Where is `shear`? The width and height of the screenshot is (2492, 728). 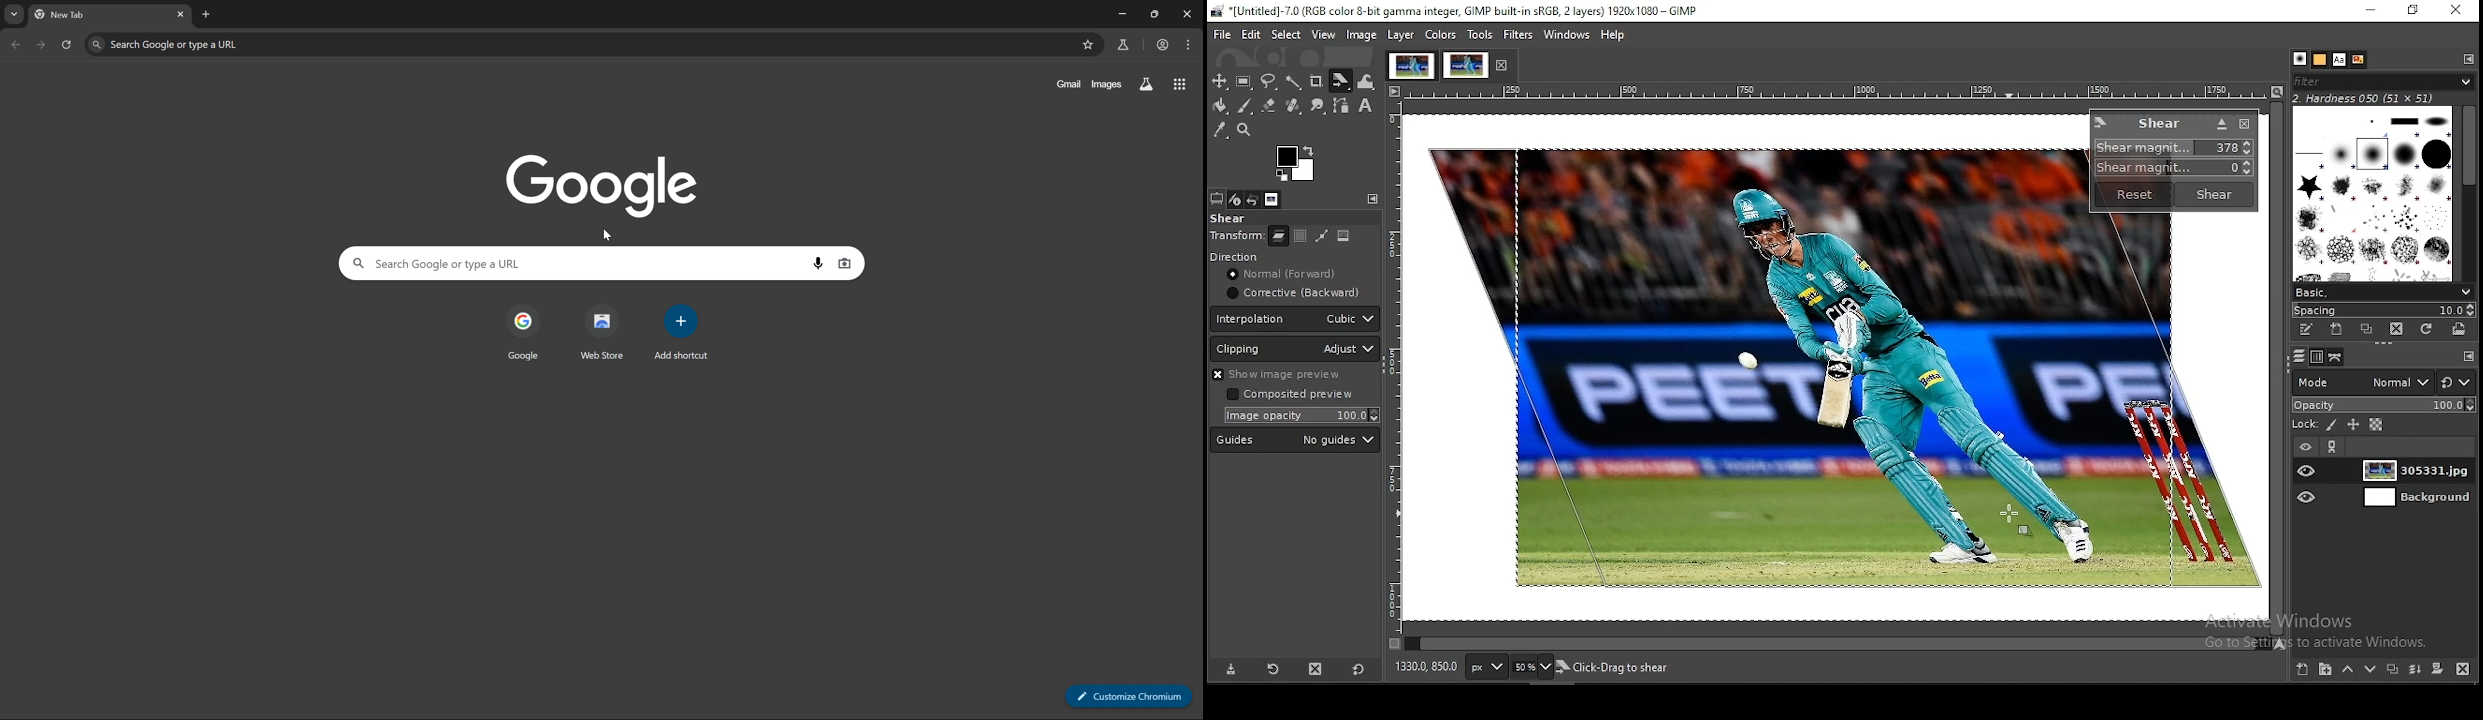
shear is located at coordinates (1229, 219).